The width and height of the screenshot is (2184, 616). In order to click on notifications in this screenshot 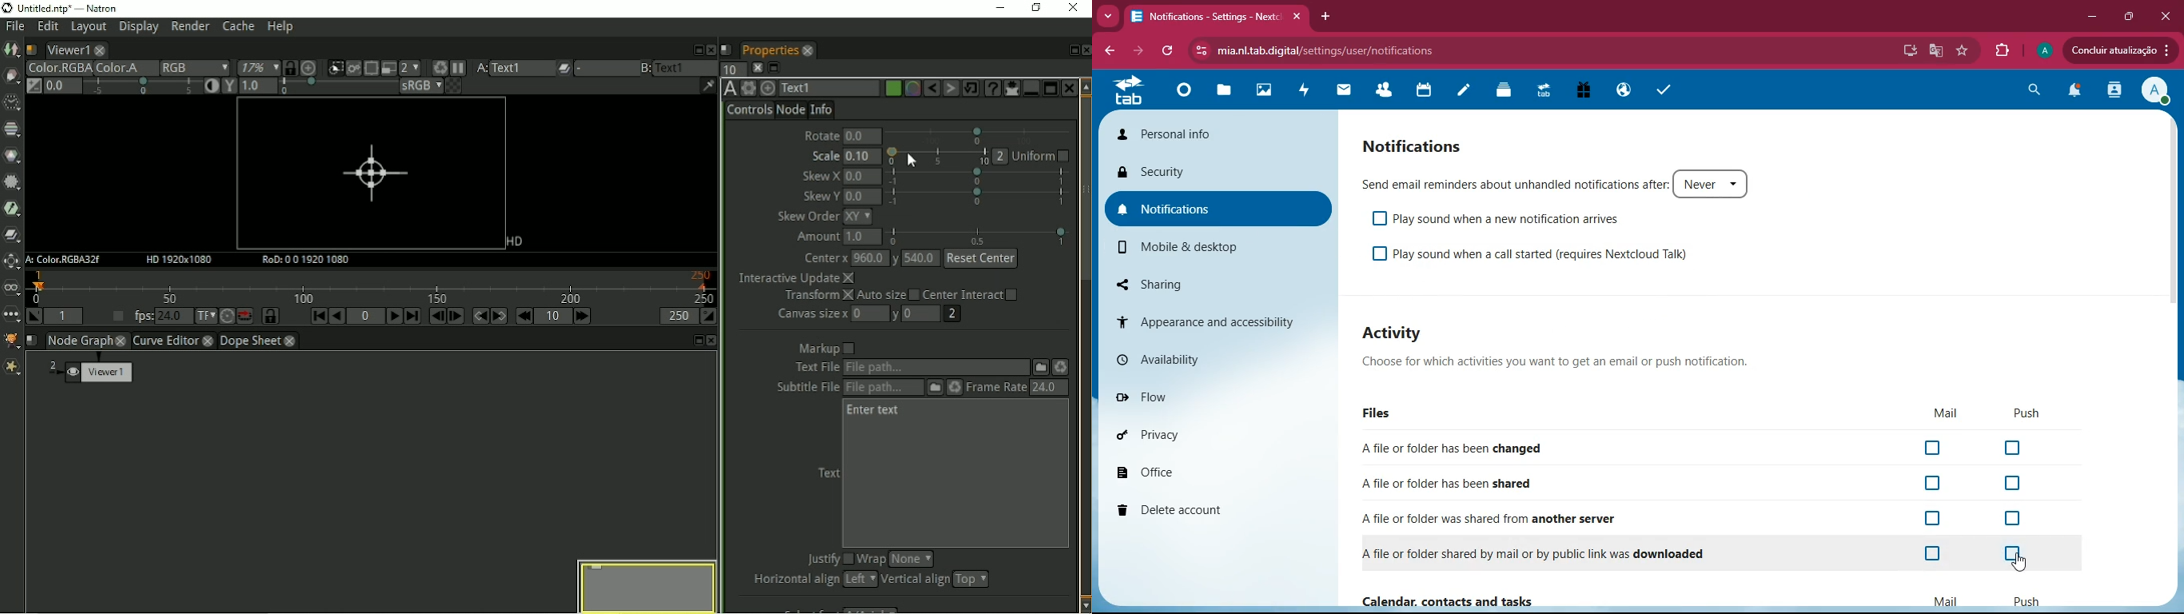, I will do `click(1429, 148)`.